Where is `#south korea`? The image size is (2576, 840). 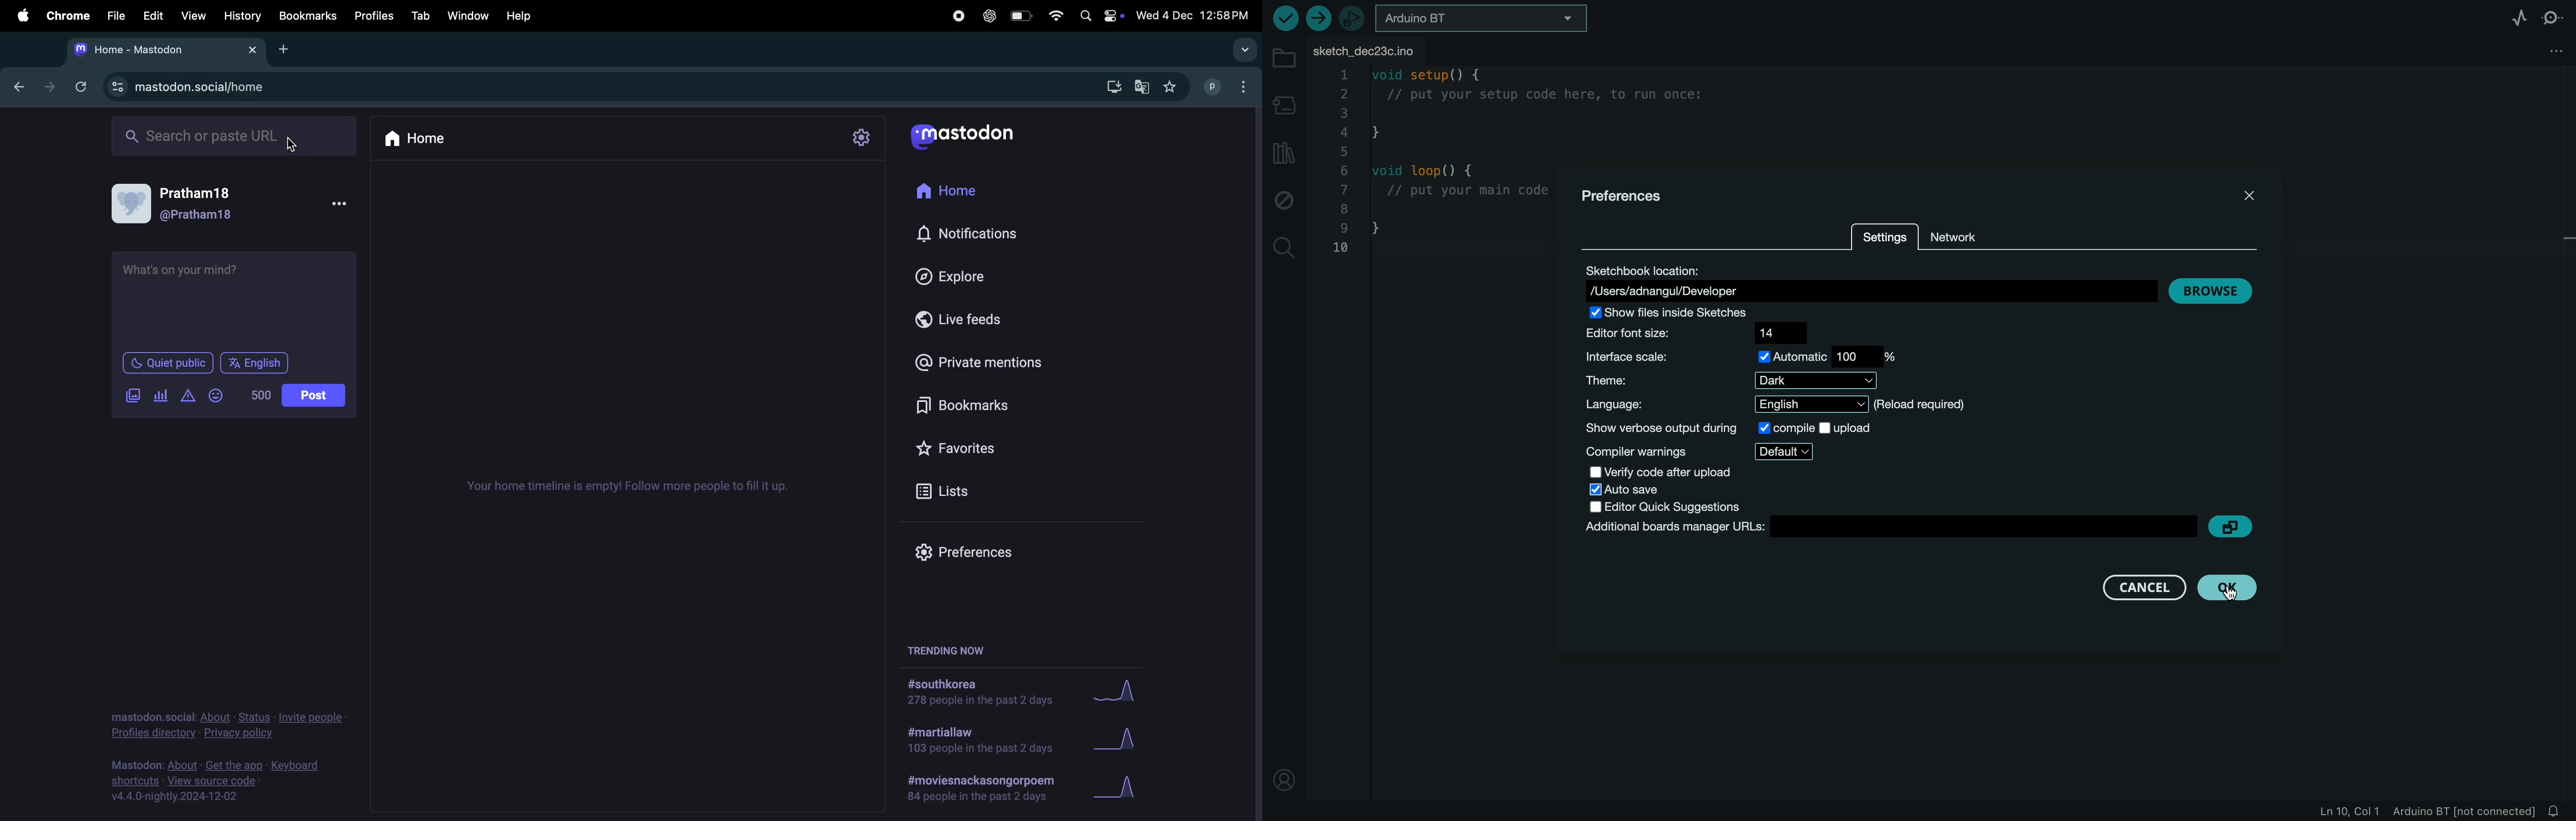
#south korea is located at coordinates (973, 694).